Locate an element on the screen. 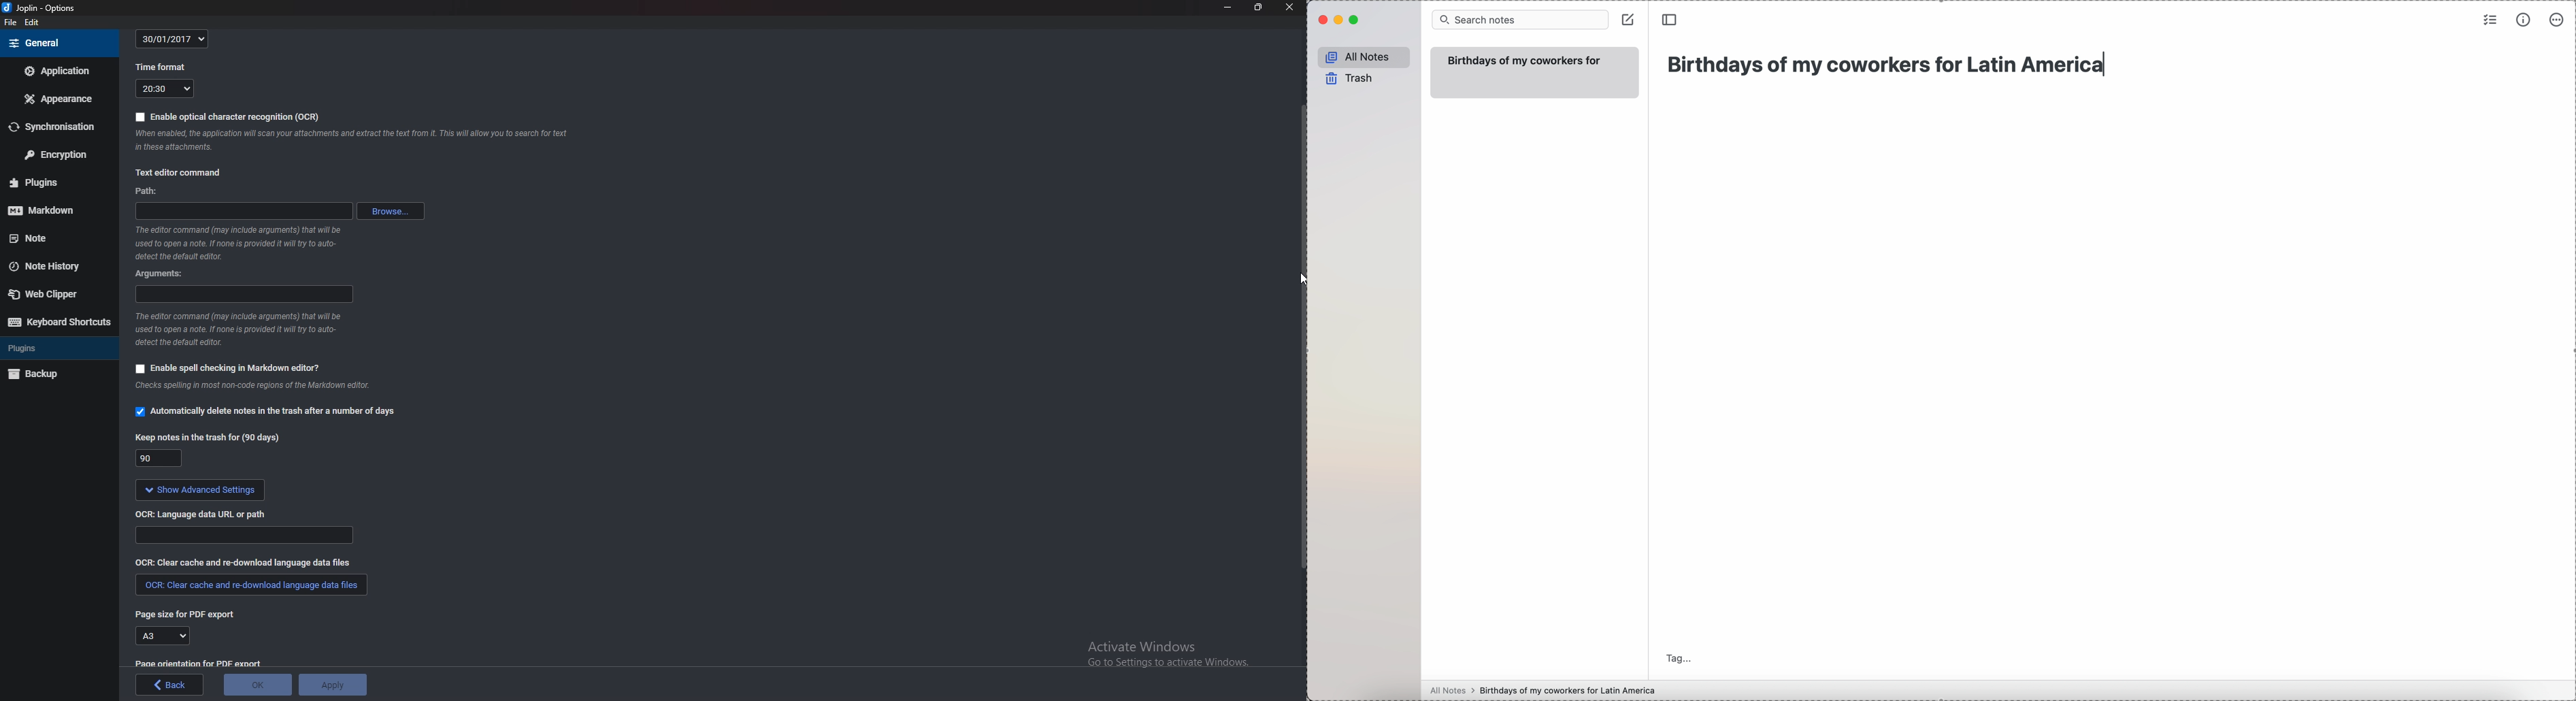 The image size is (2576, 728). page orientation for pdf export is located at coordinates (197, 664).